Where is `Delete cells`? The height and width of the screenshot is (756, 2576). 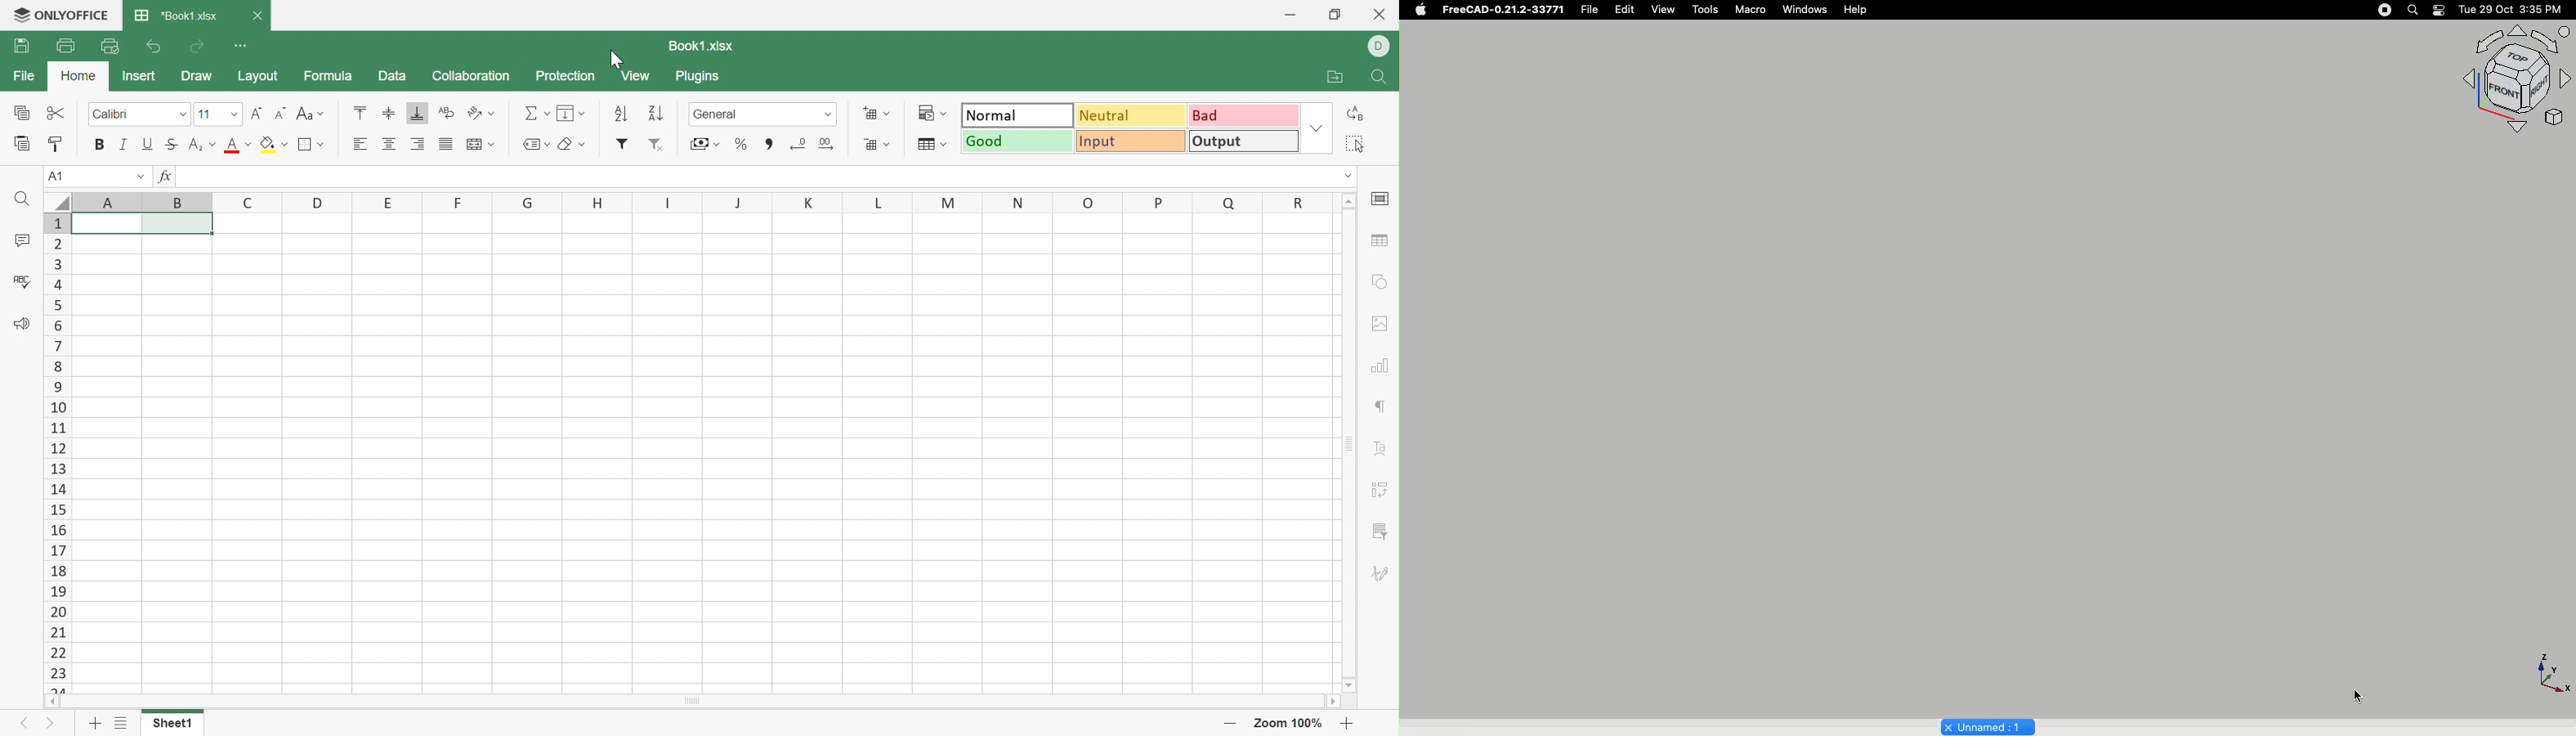 Delete cells is located at coordinates (879, 144).